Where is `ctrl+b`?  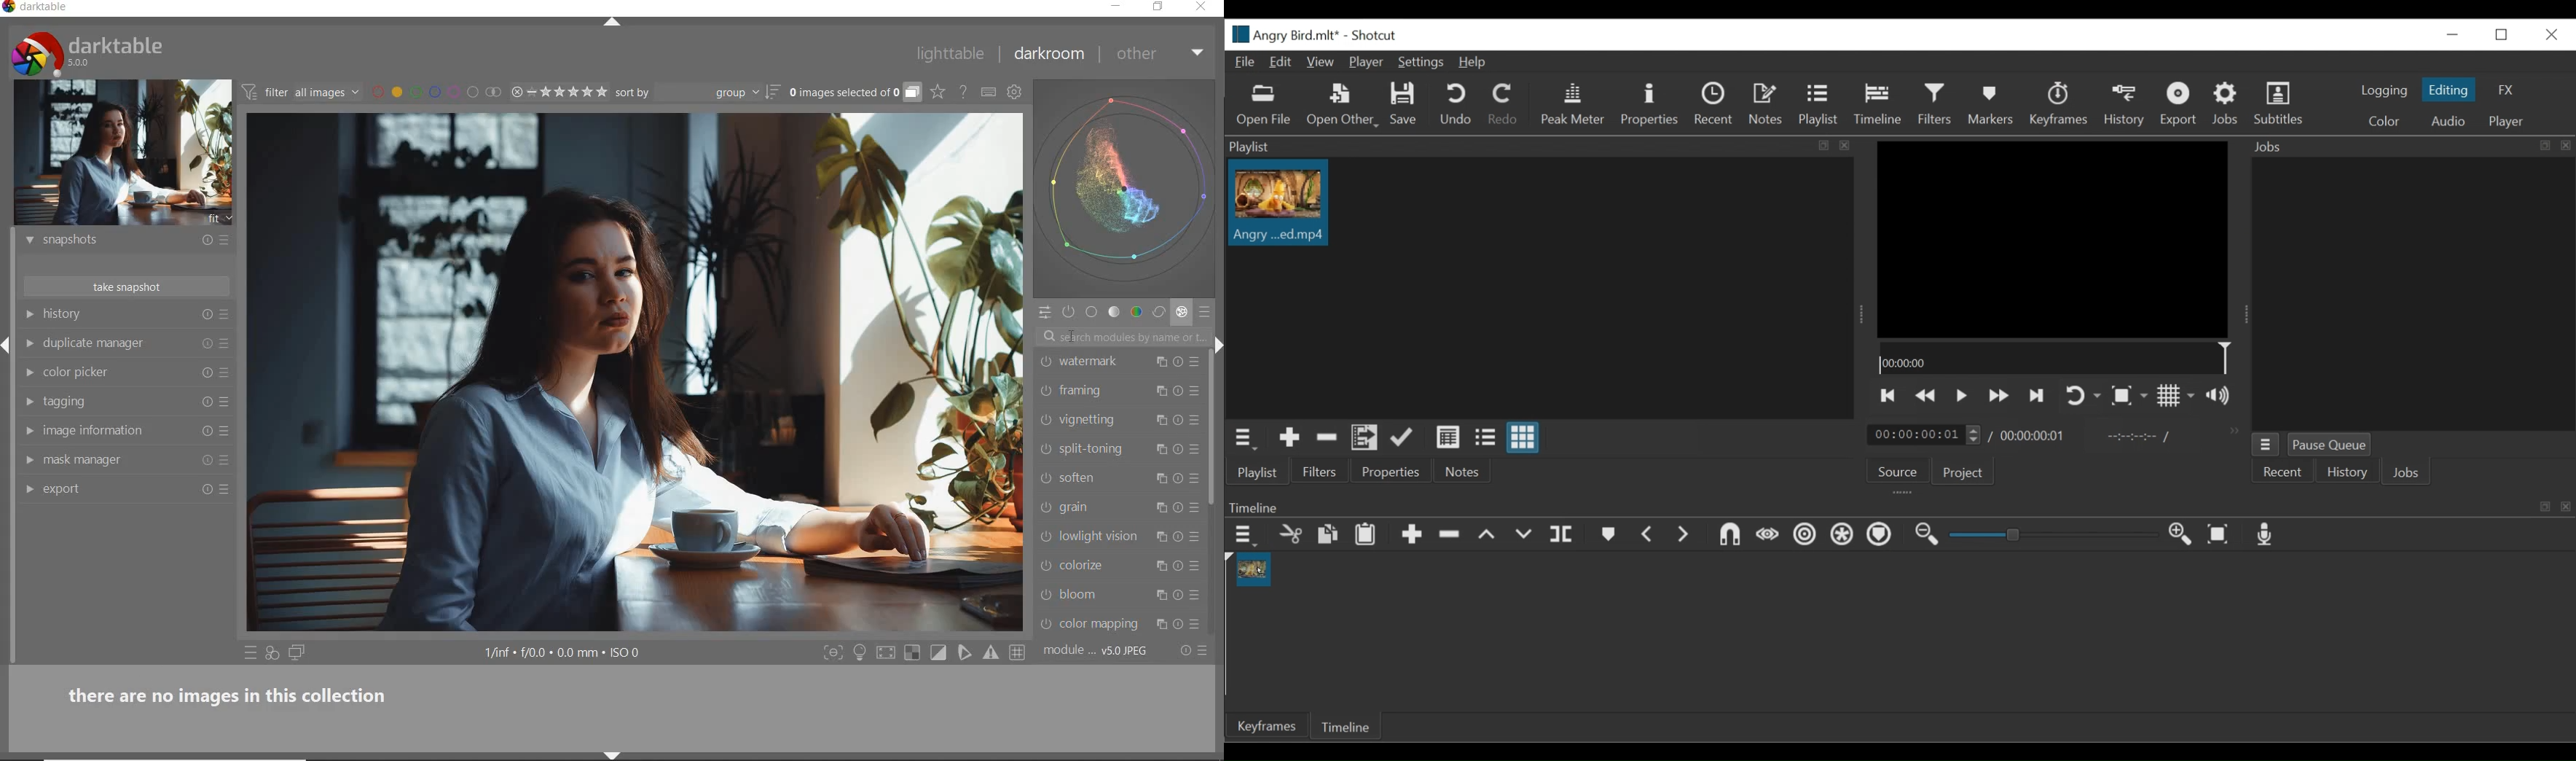 ctrl+b is located at coordinates (861, 652).